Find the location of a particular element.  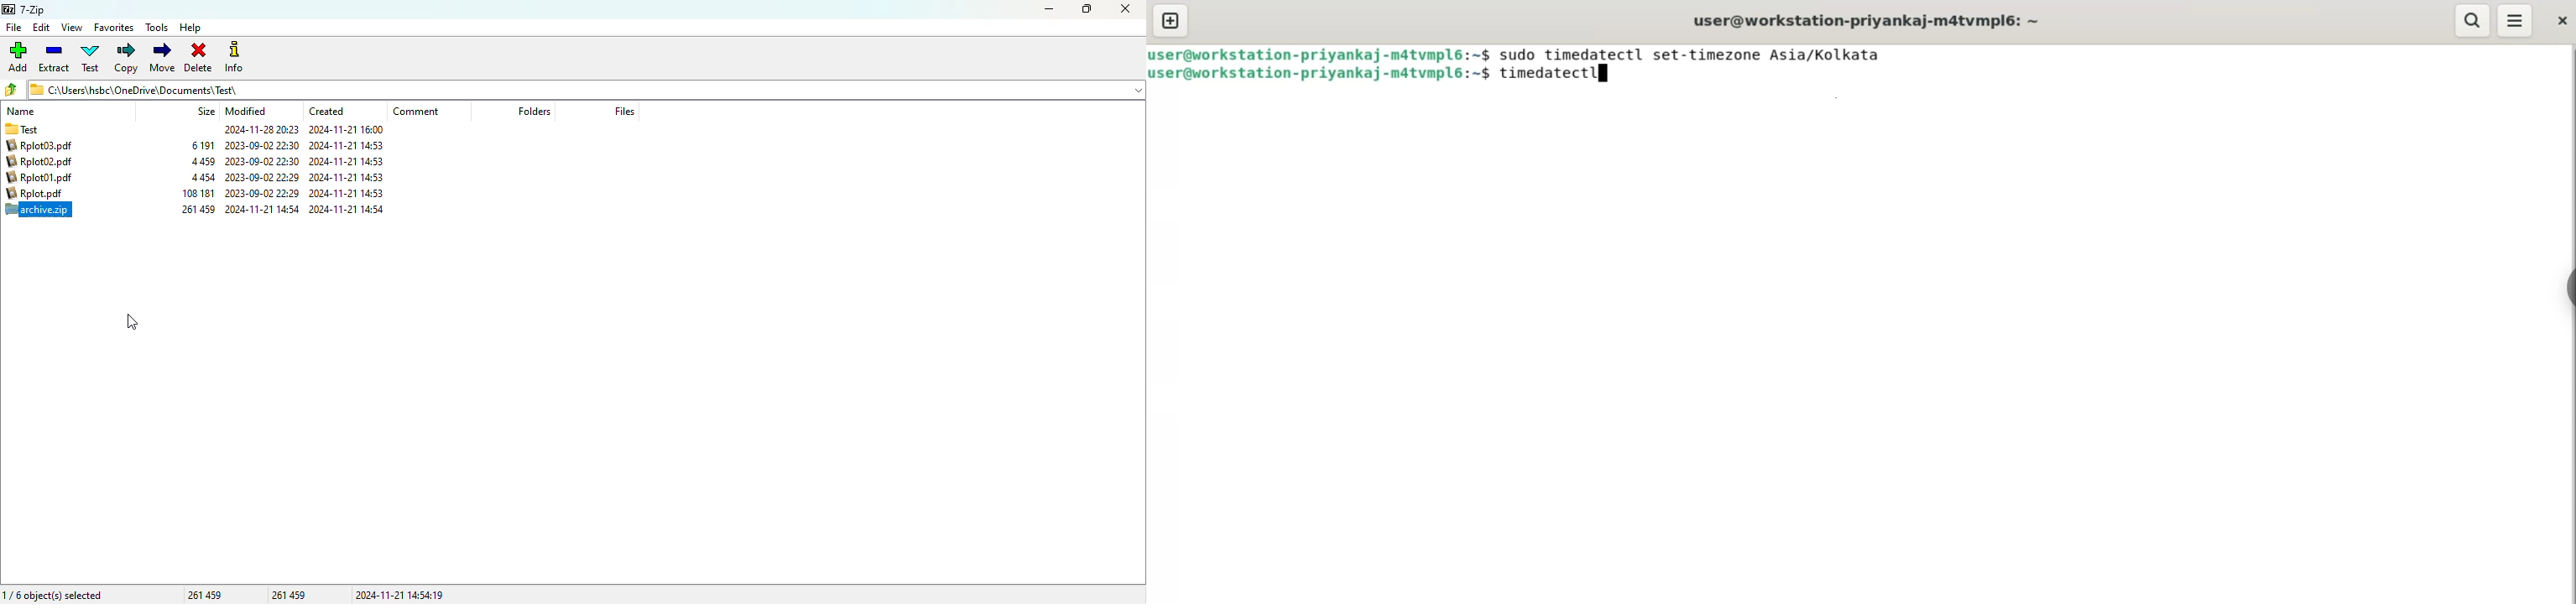

2024-11-21 14:54 is located at coordinates (263, 145).